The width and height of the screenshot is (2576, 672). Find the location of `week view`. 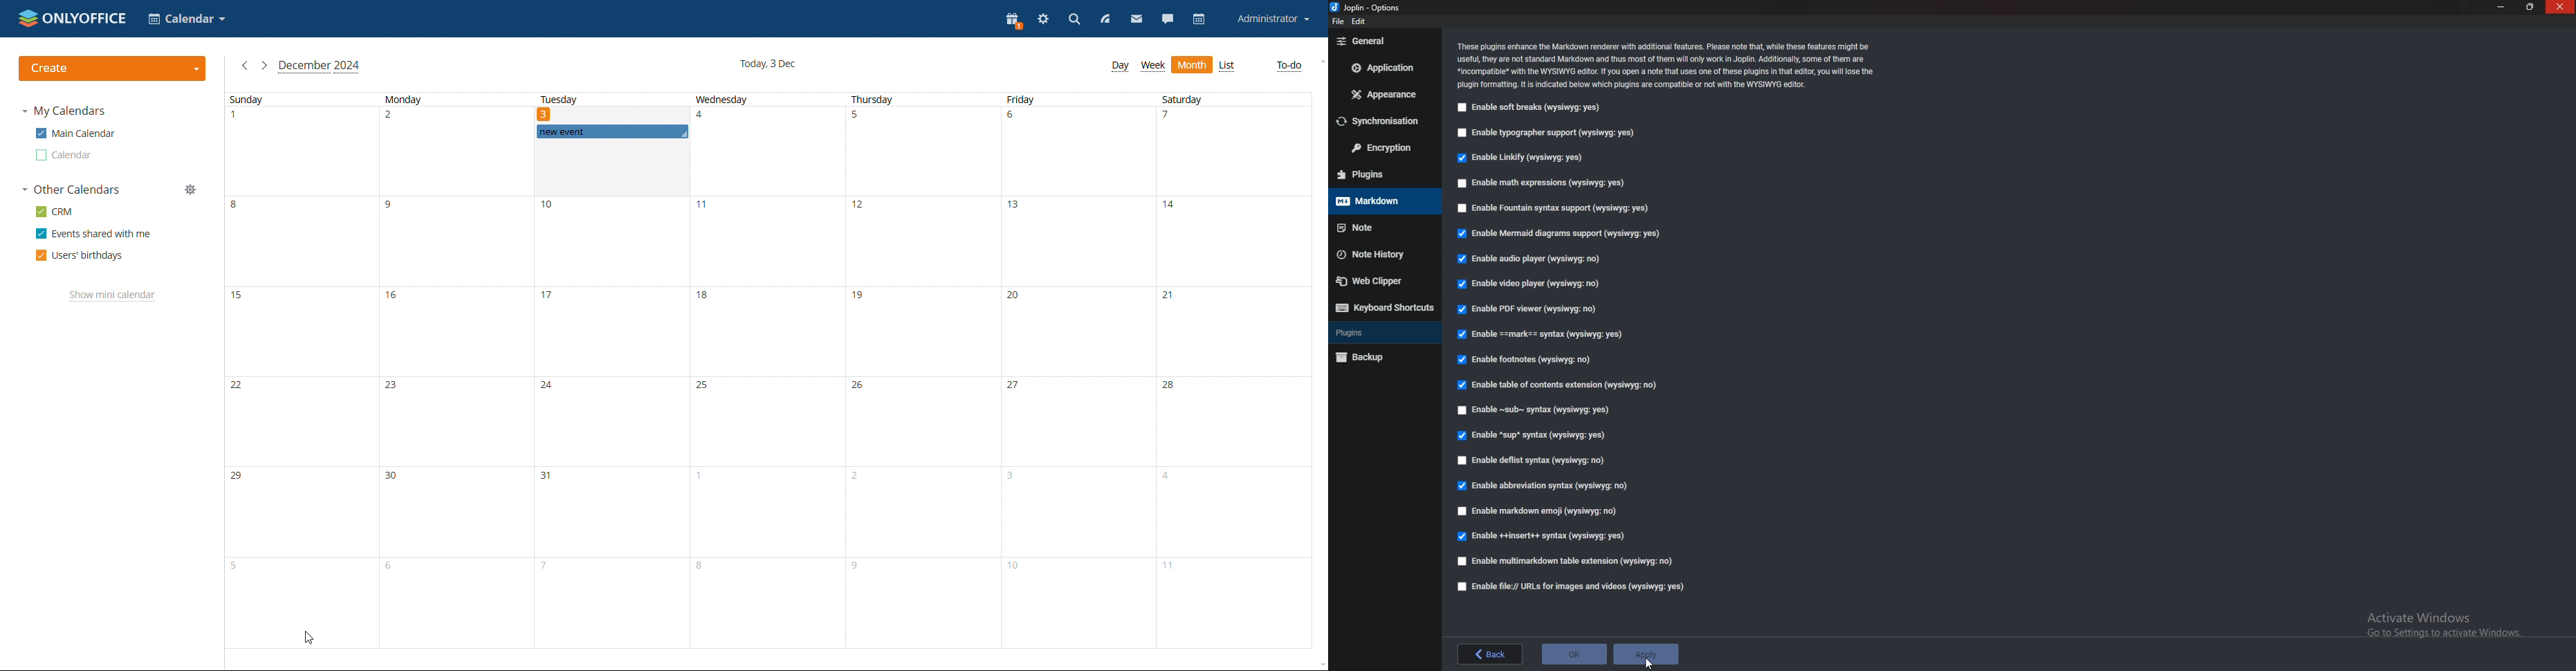

week view is located at coordinates (1152, 66).